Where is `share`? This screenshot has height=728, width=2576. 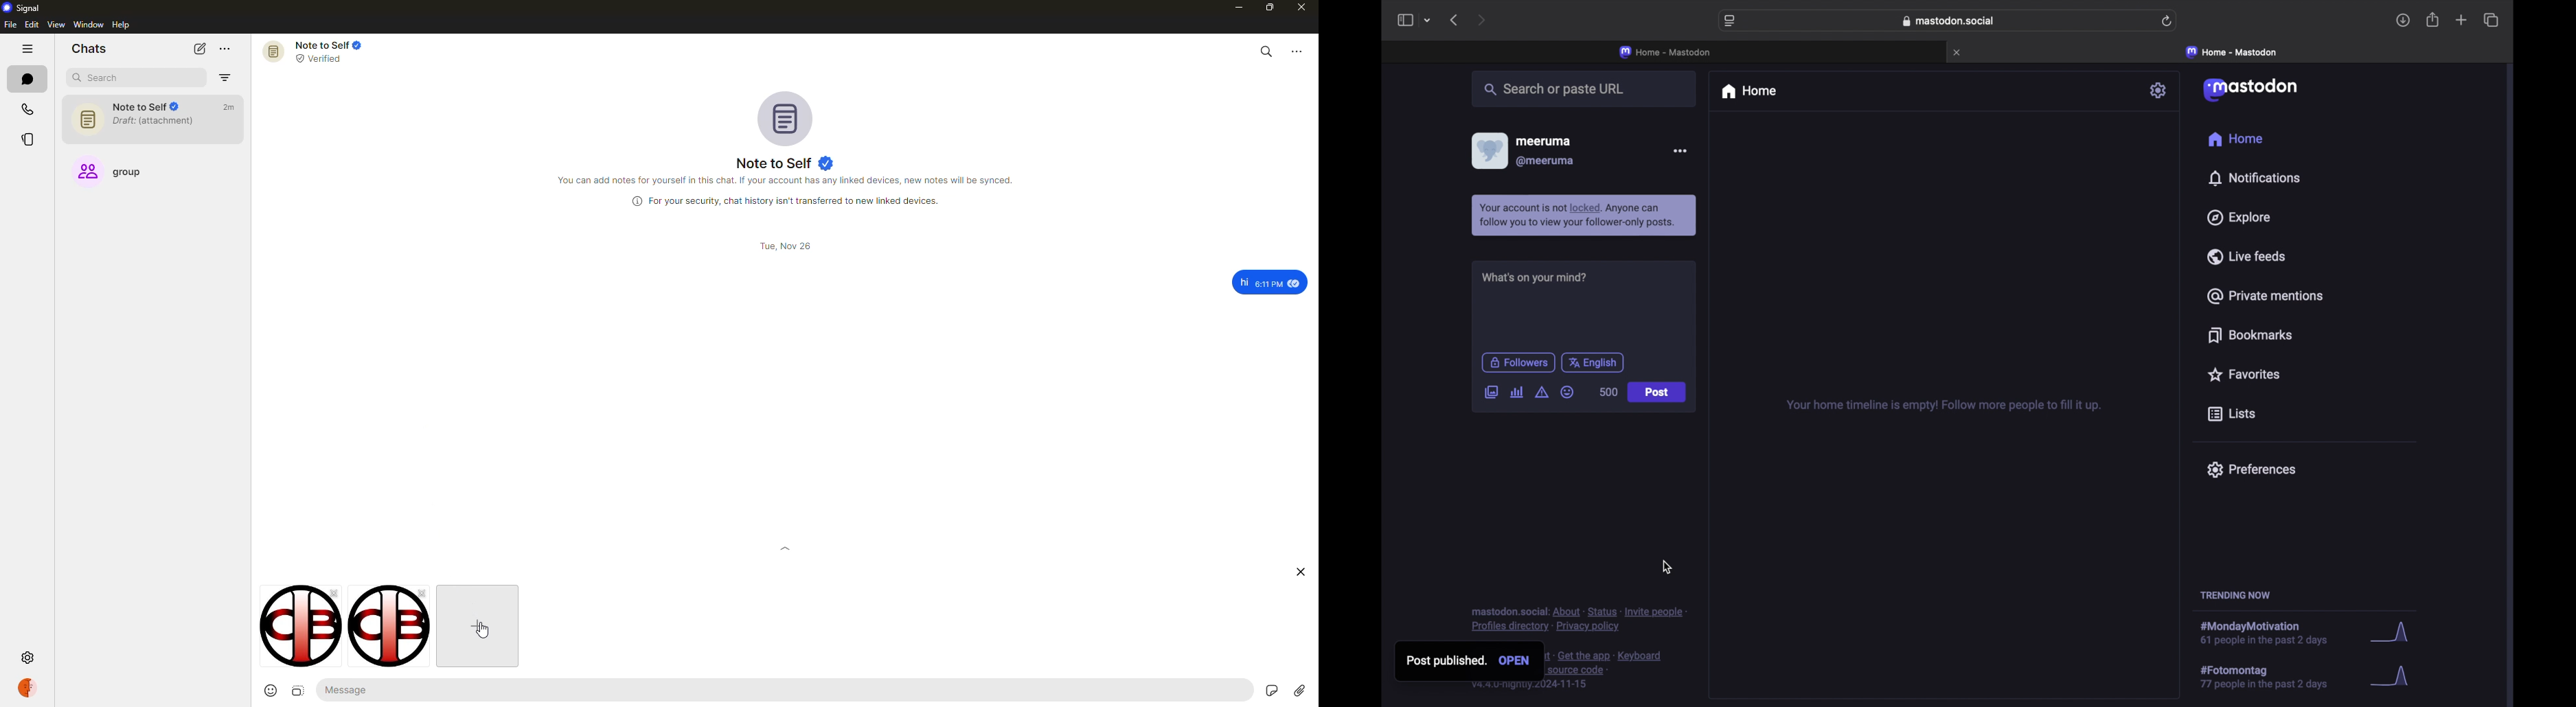 share is located at coordinates (2432, 20).